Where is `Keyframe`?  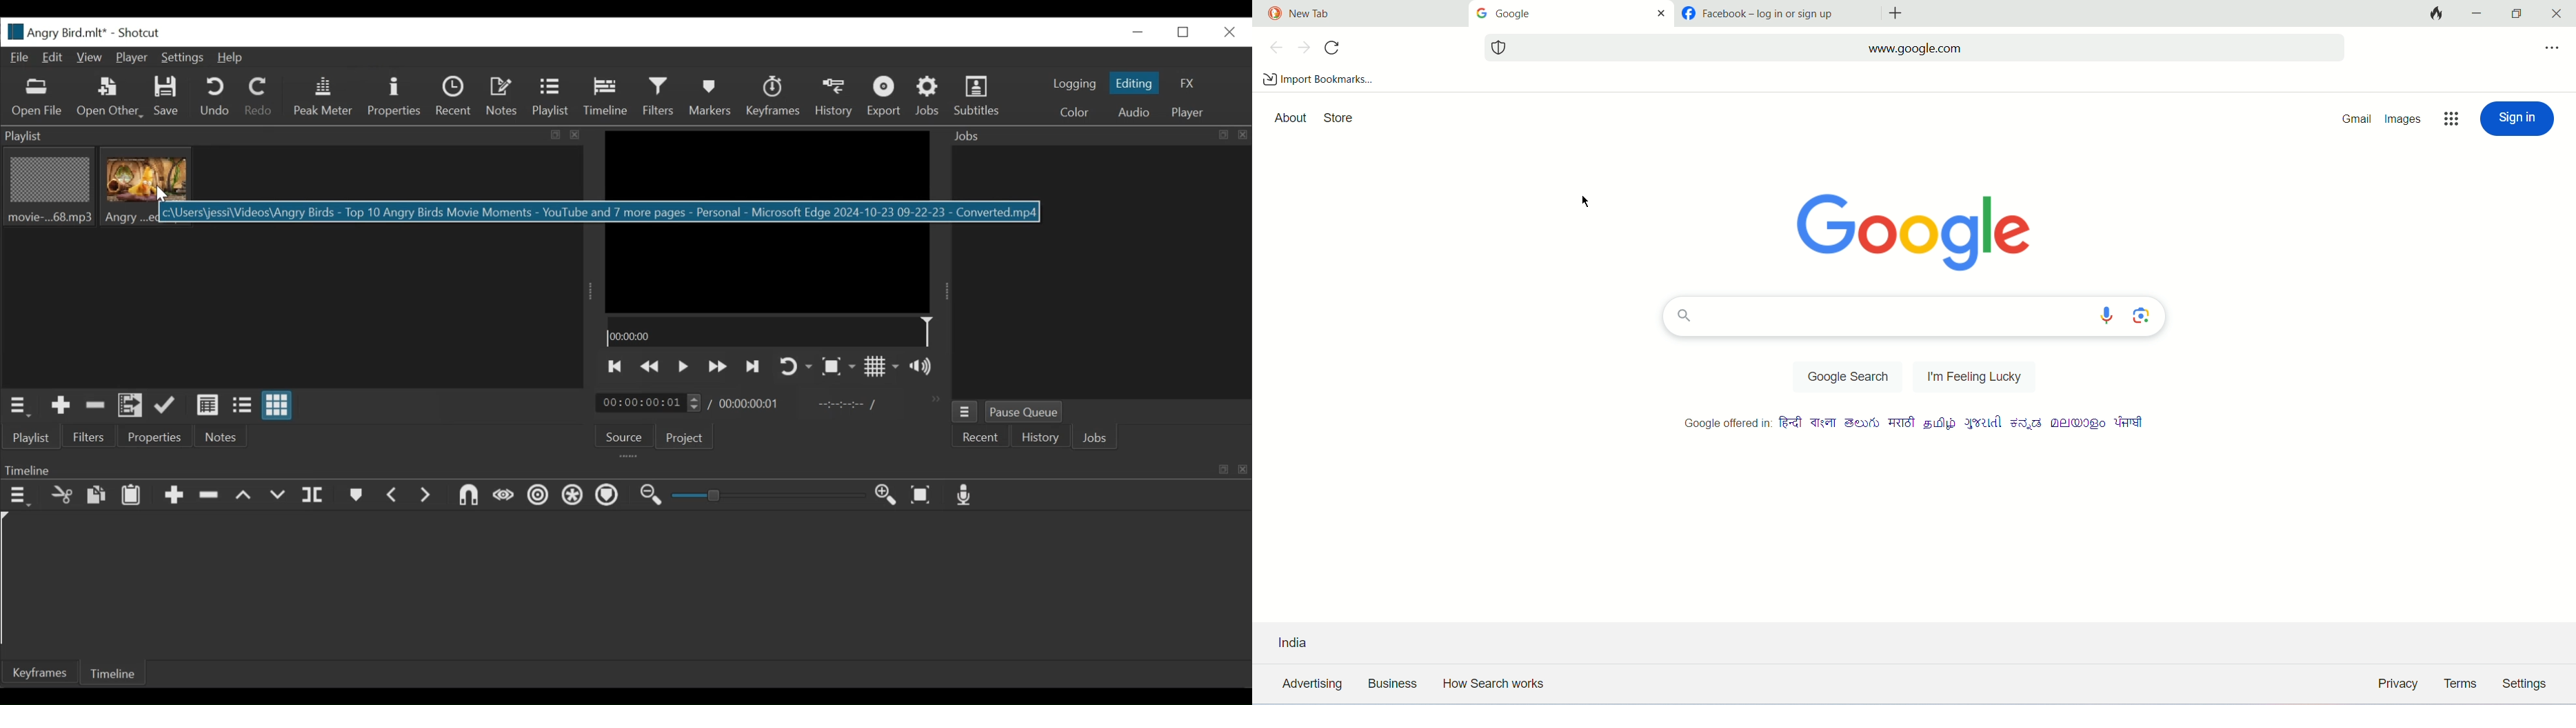
Keyframe is located at coordinates (37, 672).